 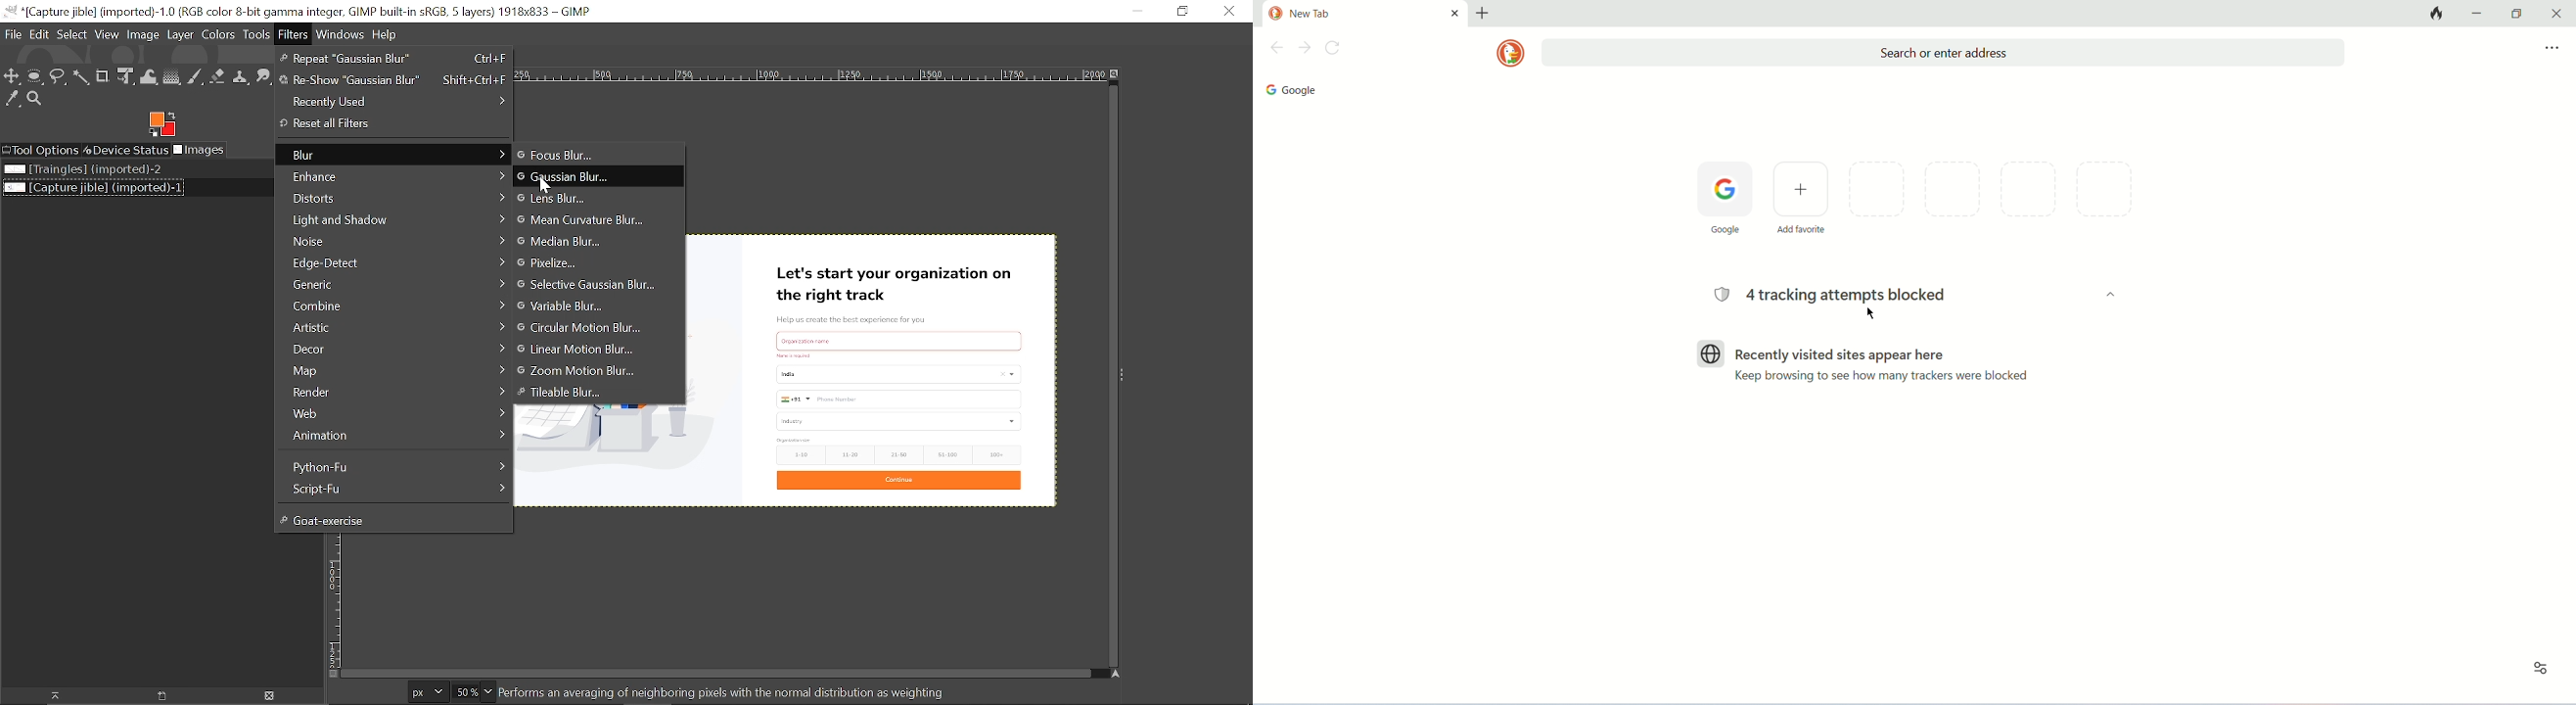 I want to click on Recently Used, so click(x=393, y=100).